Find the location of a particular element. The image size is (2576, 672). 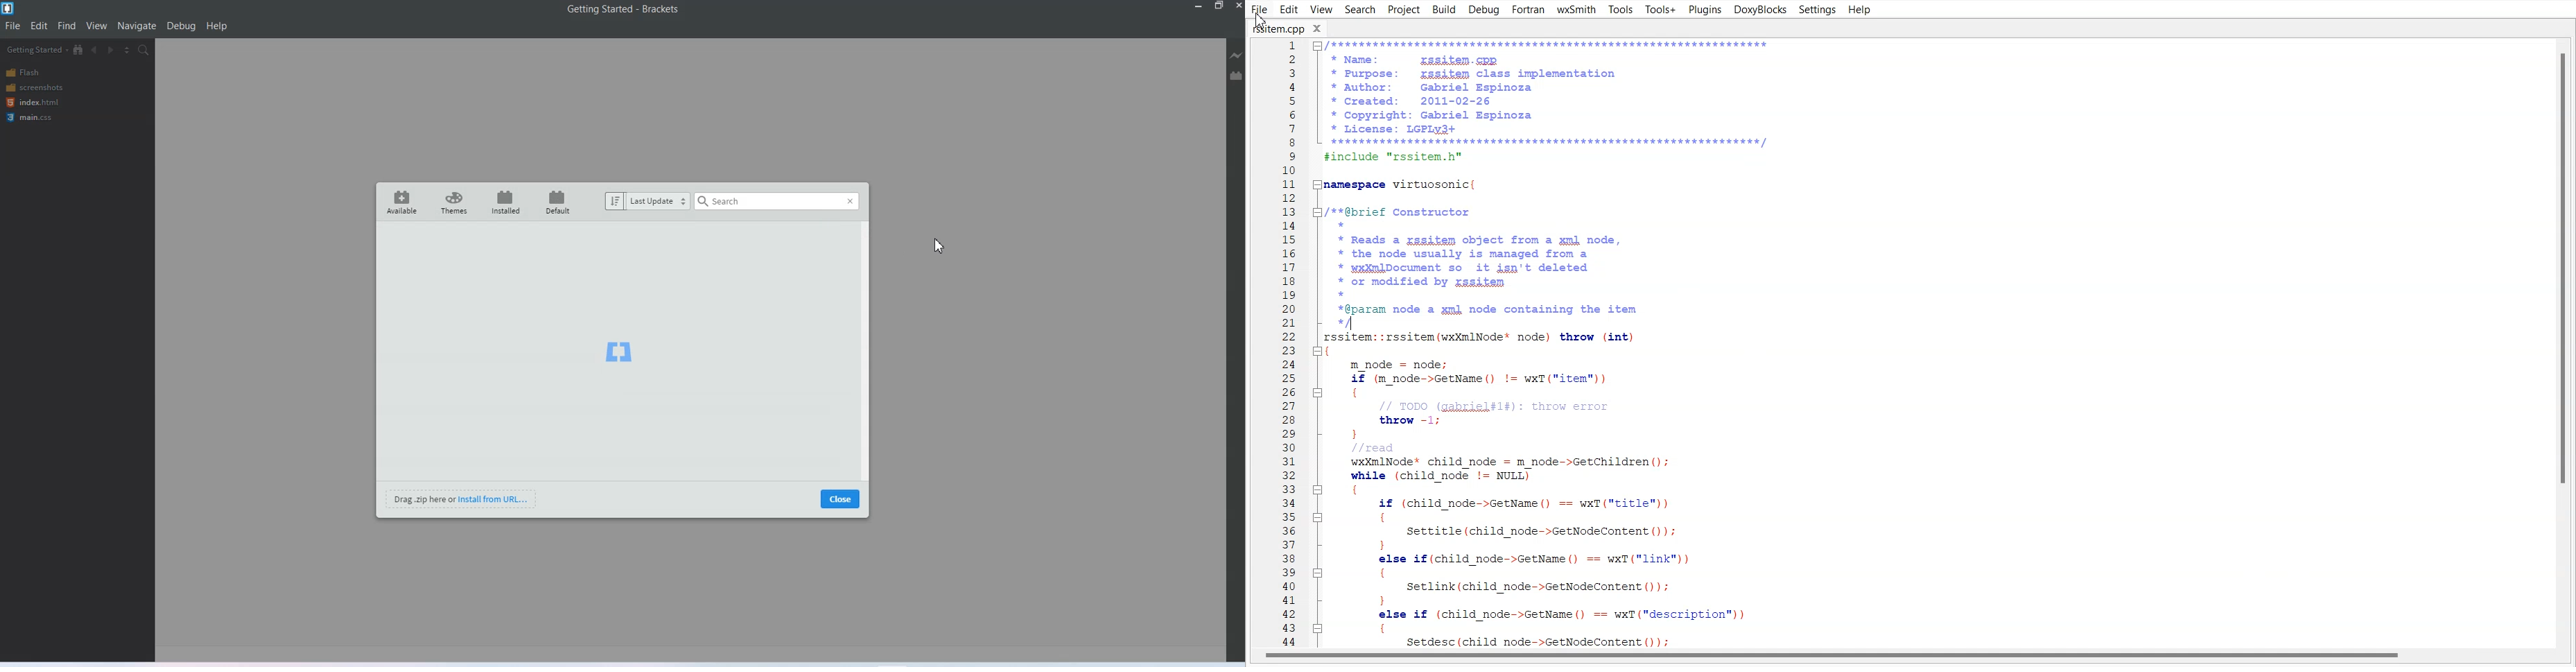

Help is located at coordinates (1859, 10).